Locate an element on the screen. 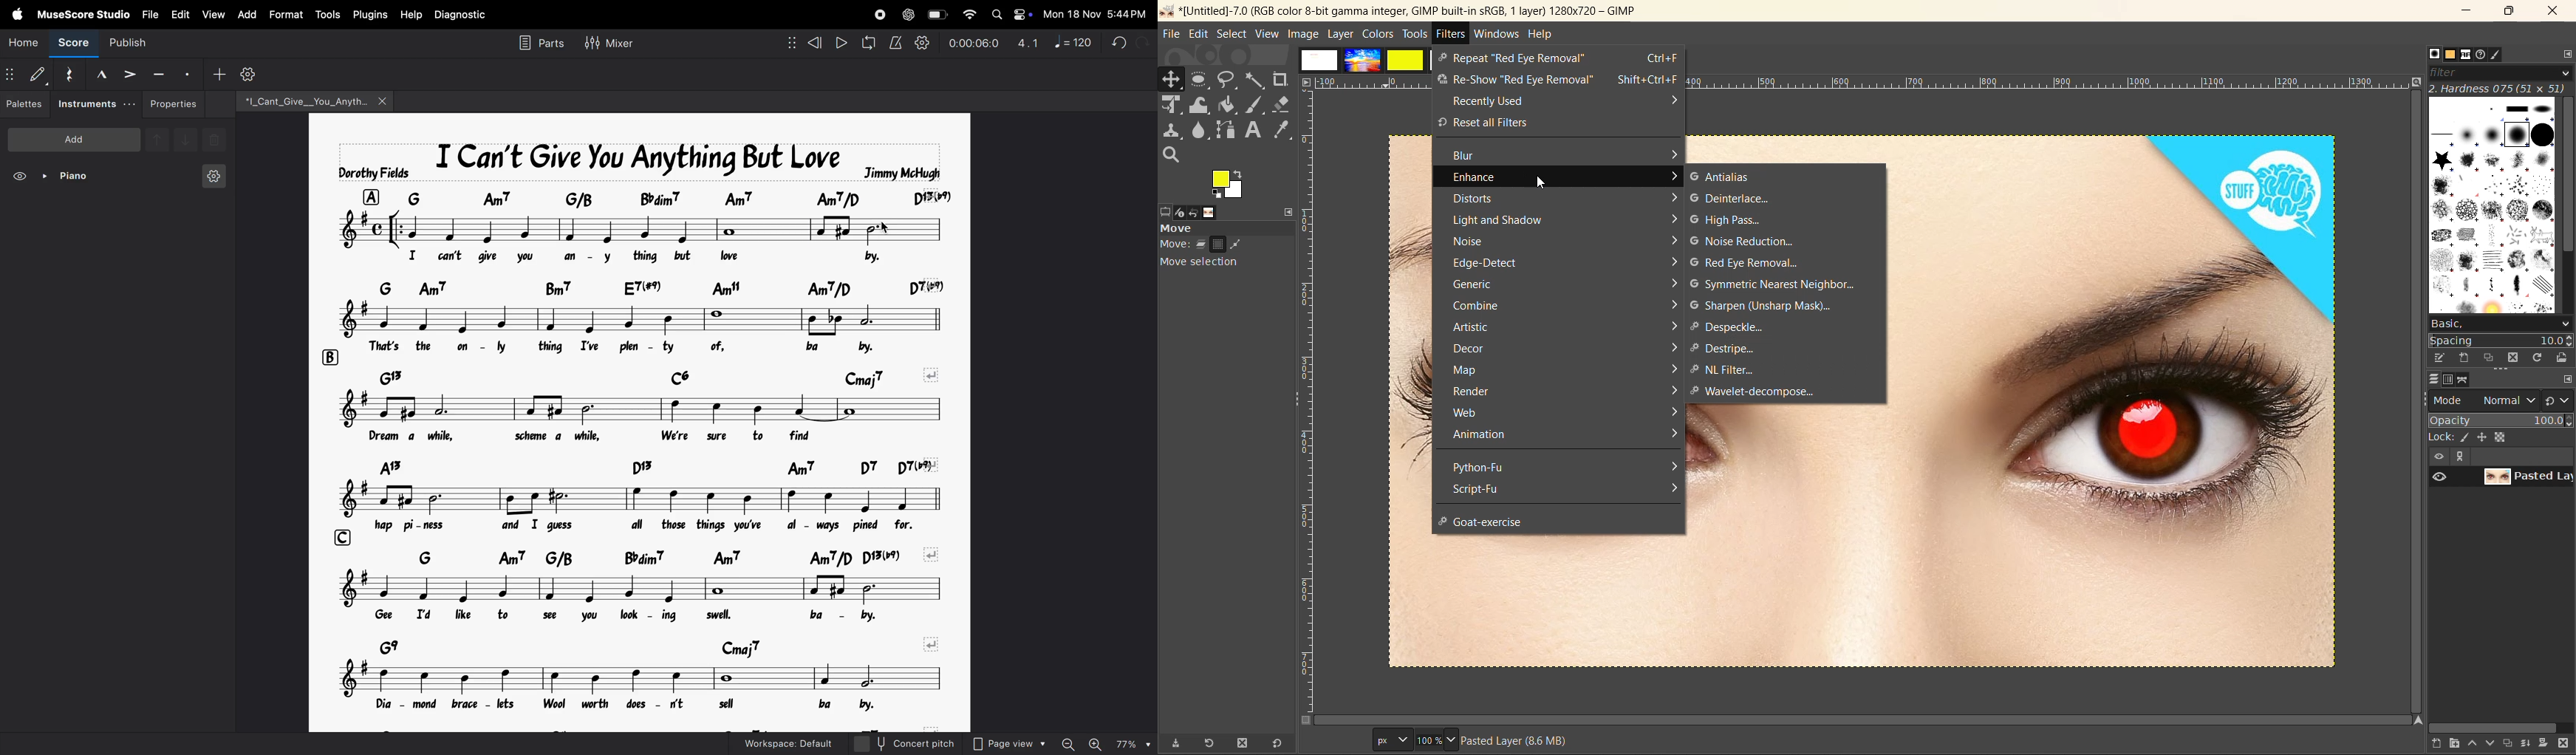 The height and width of the screenshot is (756, 2576). tools is located at coordinates (1414, 35).